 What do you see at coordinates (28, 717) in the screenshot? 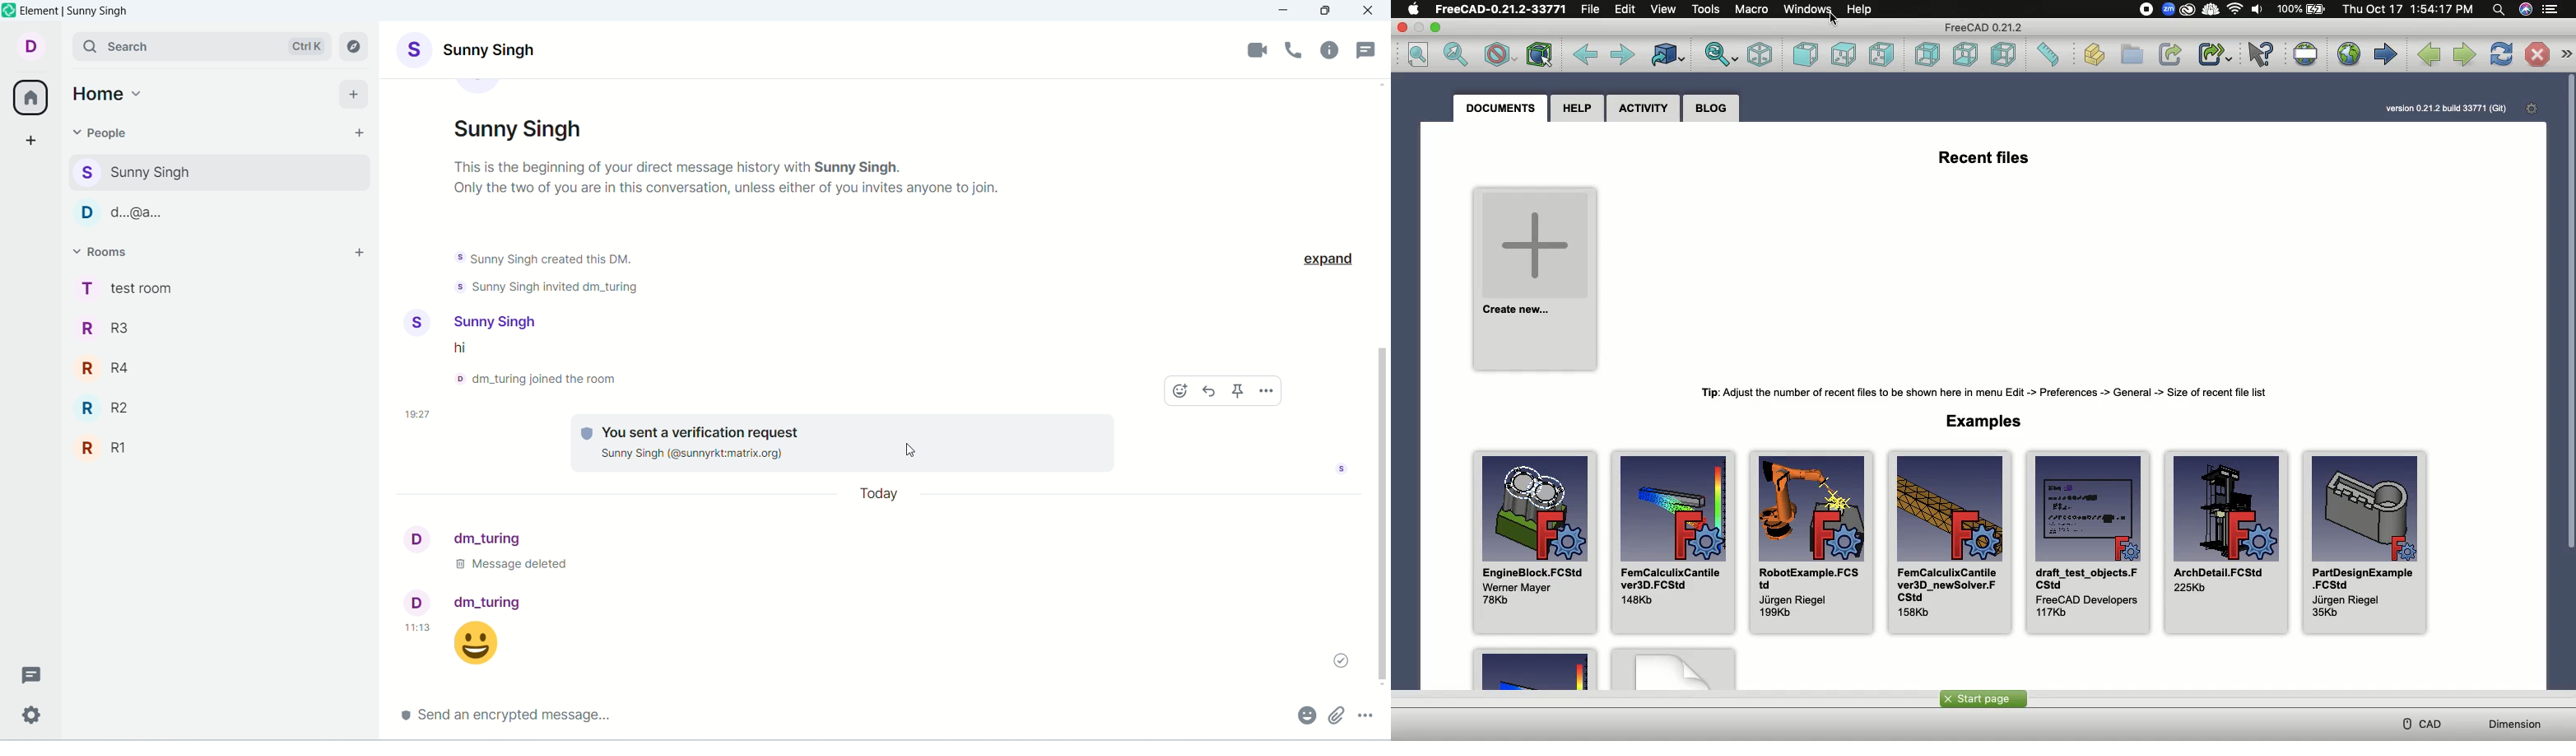
I see `settings` at bounding box center [28, 717].